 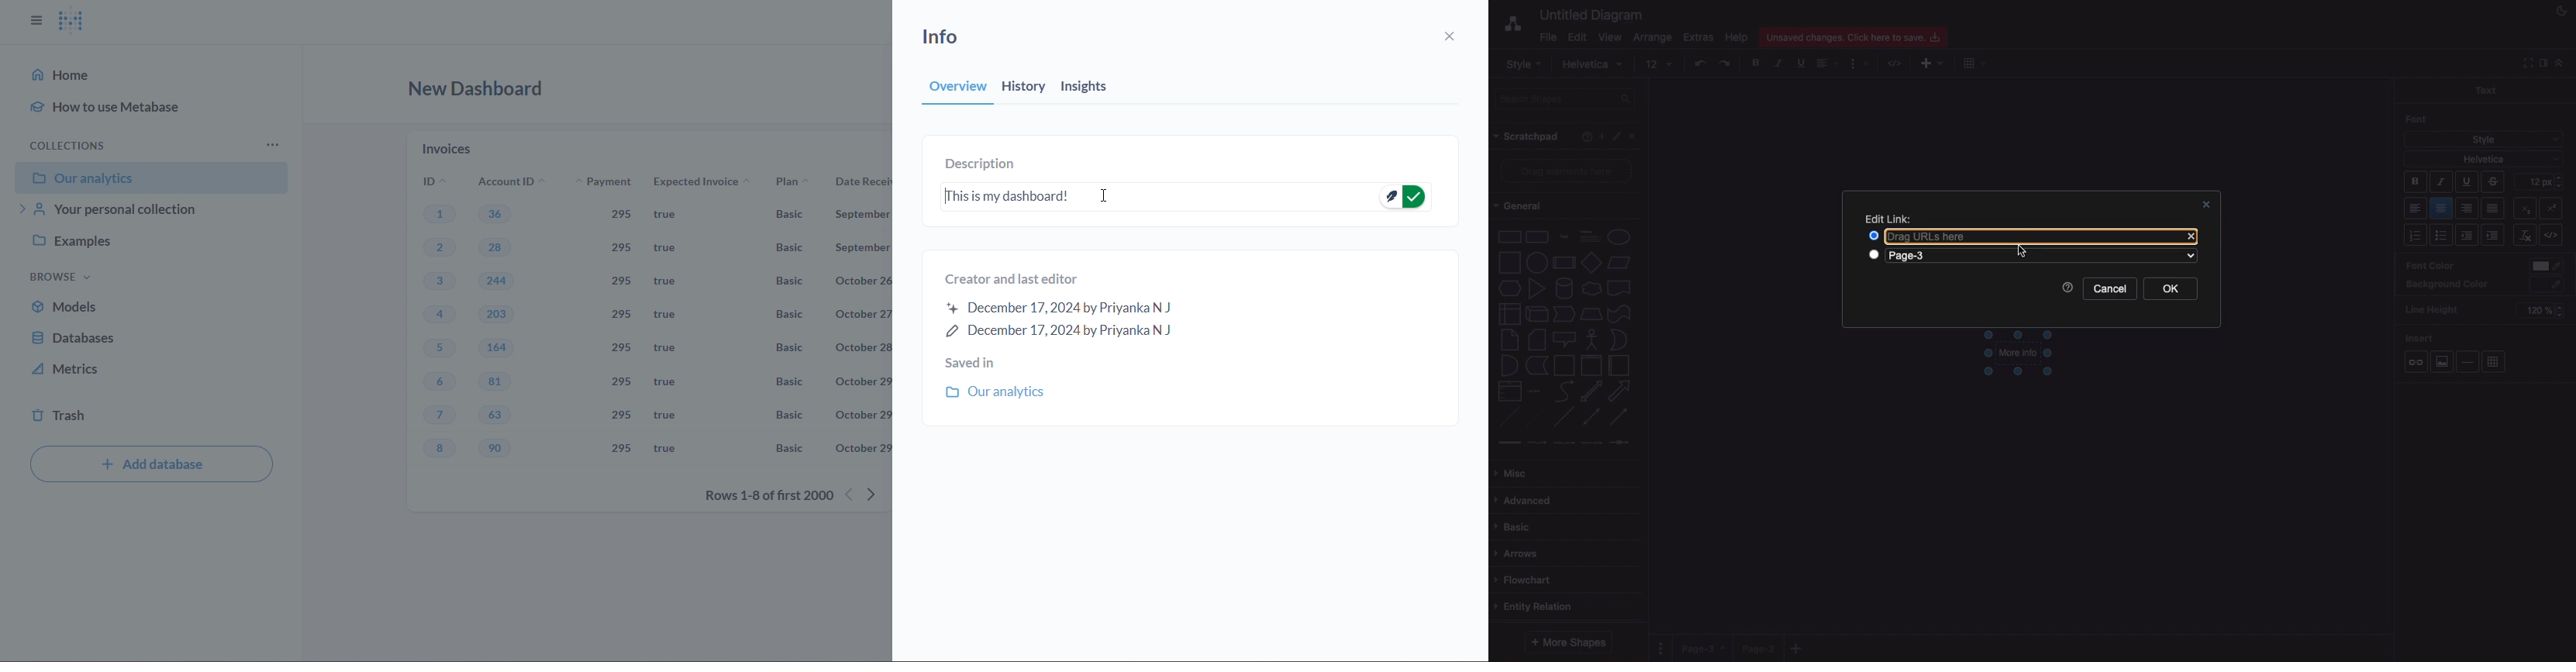 What do you see at coordinates (794, 347) in the screenshot?
I see `Basic` at bounding box center [794, 347].